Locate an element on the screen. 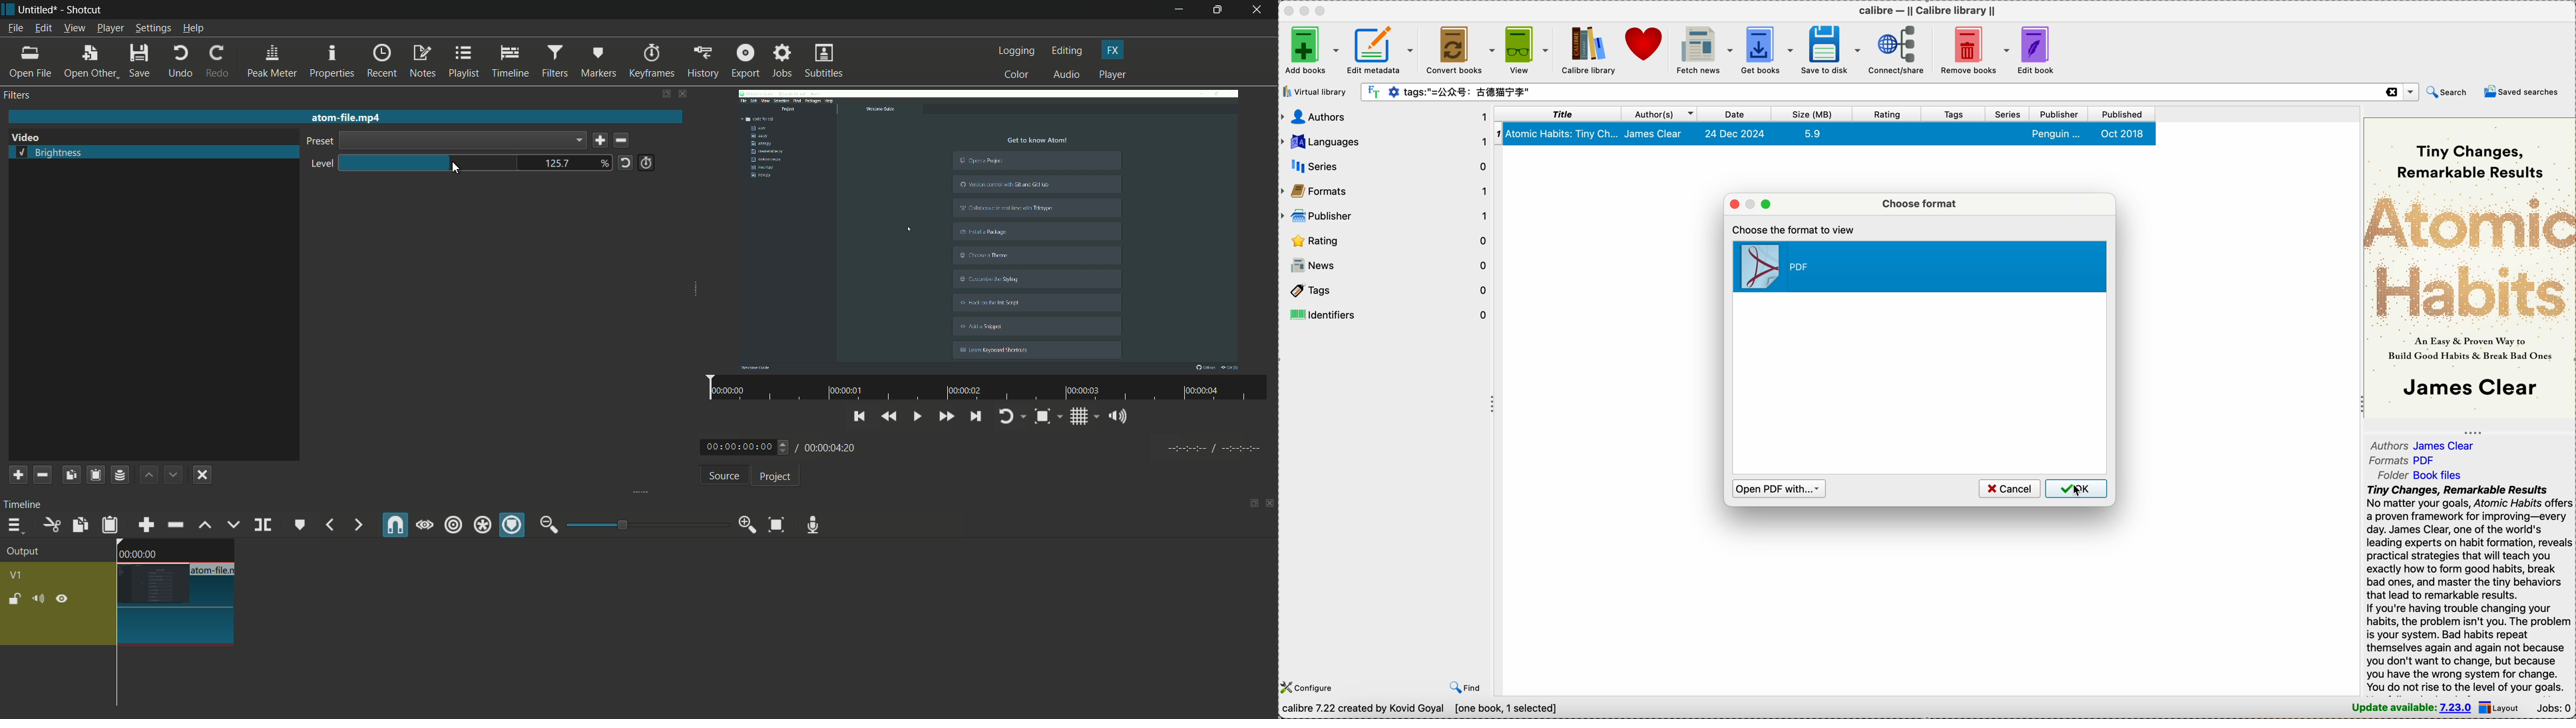 This screenshot has width=2576, height=728. undo is located at coordinates (180, 61).